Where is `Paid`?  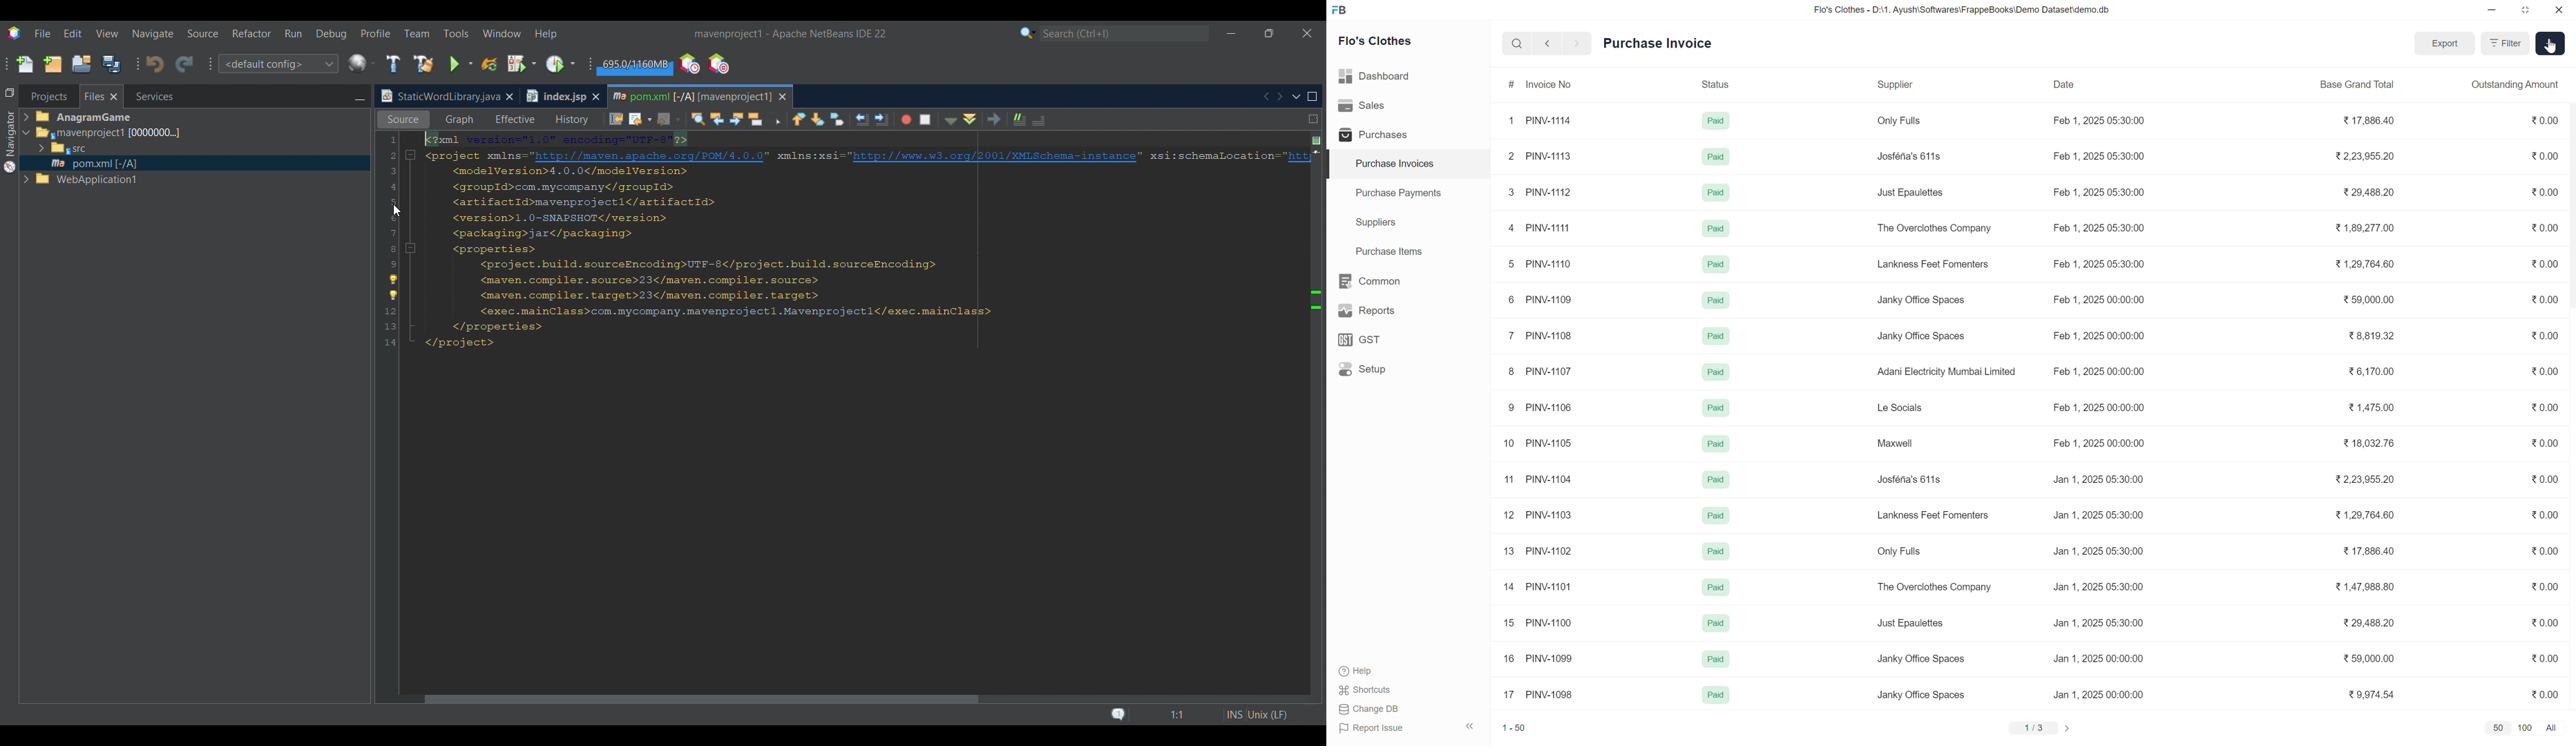
Paid is located at coordinates (1716, 516).